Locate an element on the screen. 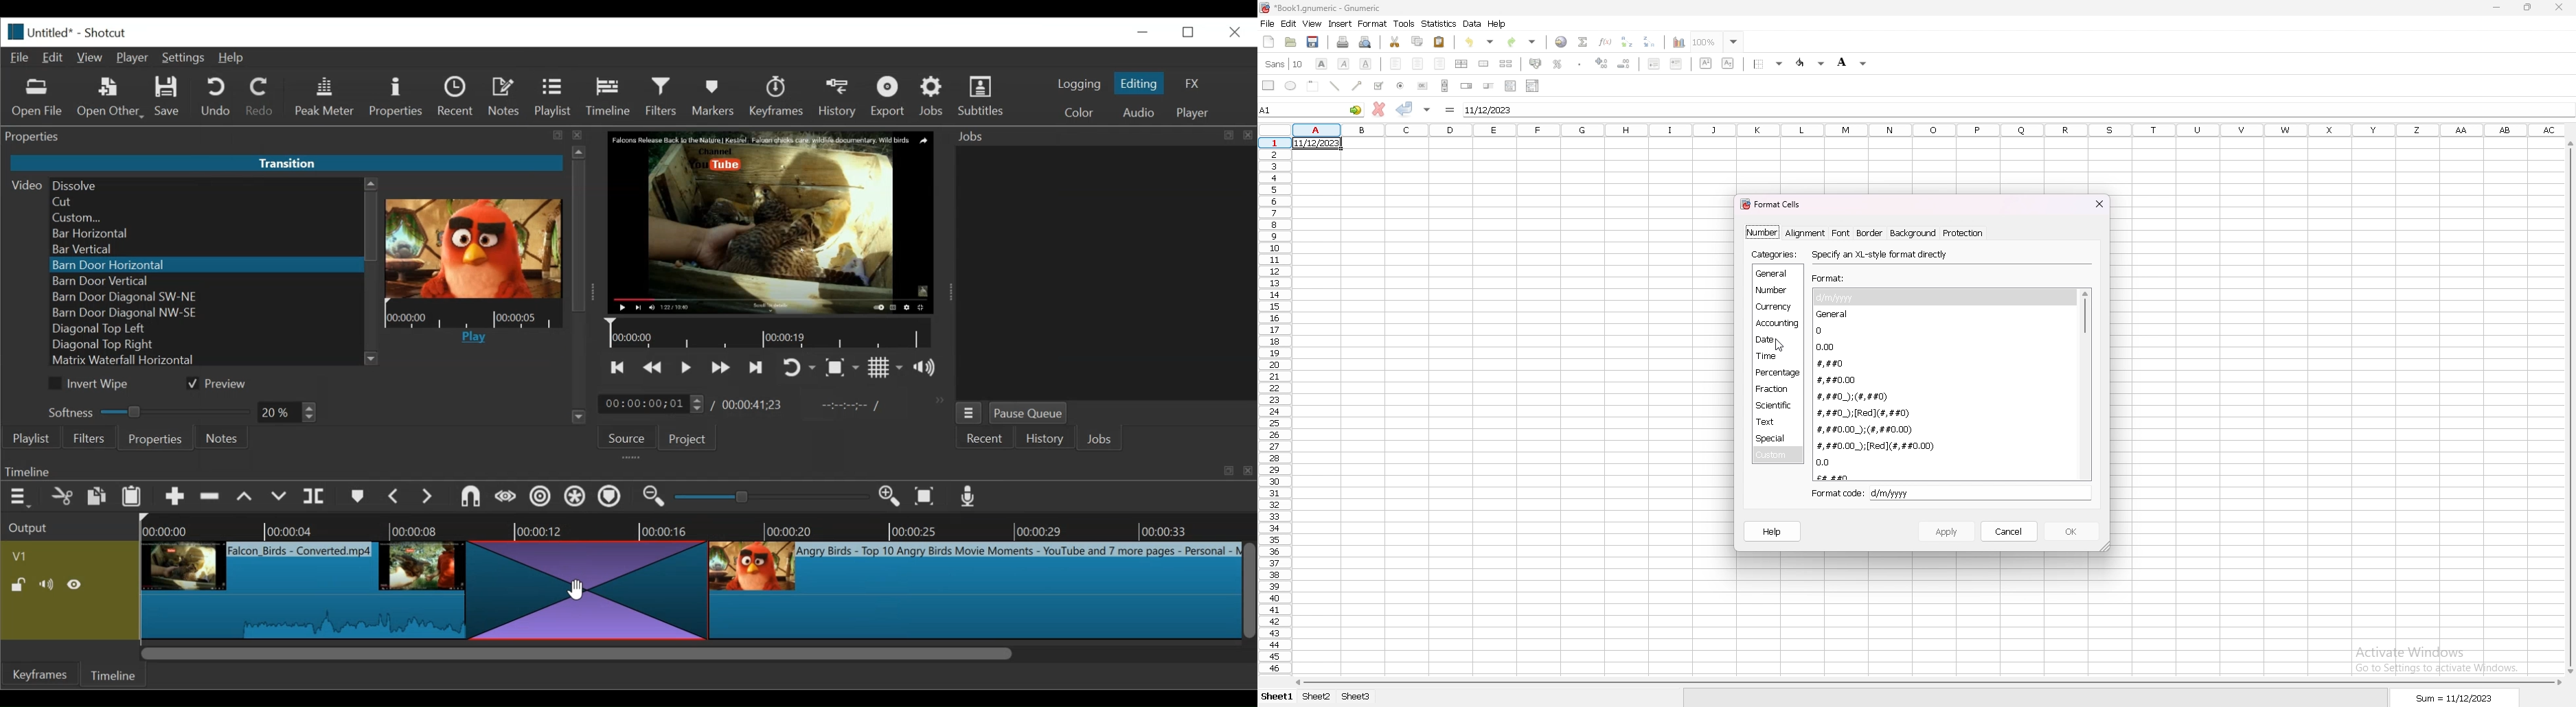 The height and width of the screenshot is (728, 2576). undo is located at coordinates (1480, 42).